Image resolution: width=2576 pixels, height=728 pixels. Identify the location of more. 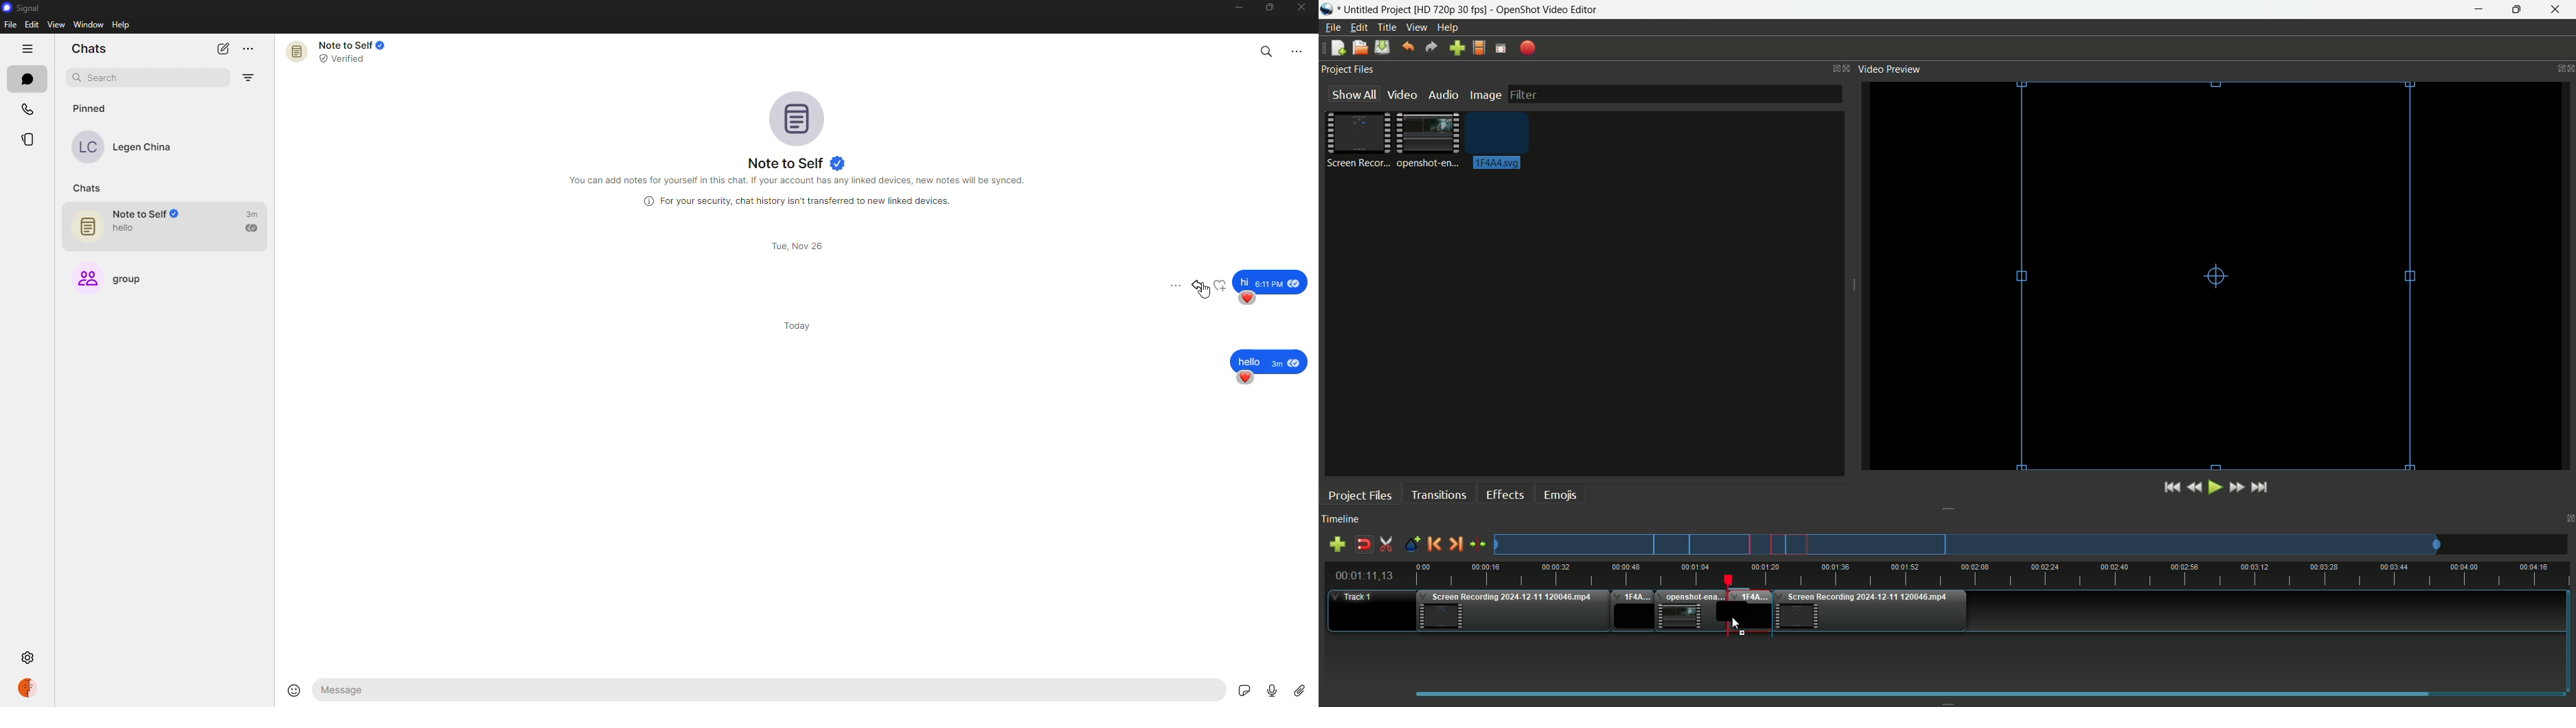
(1174, 285).